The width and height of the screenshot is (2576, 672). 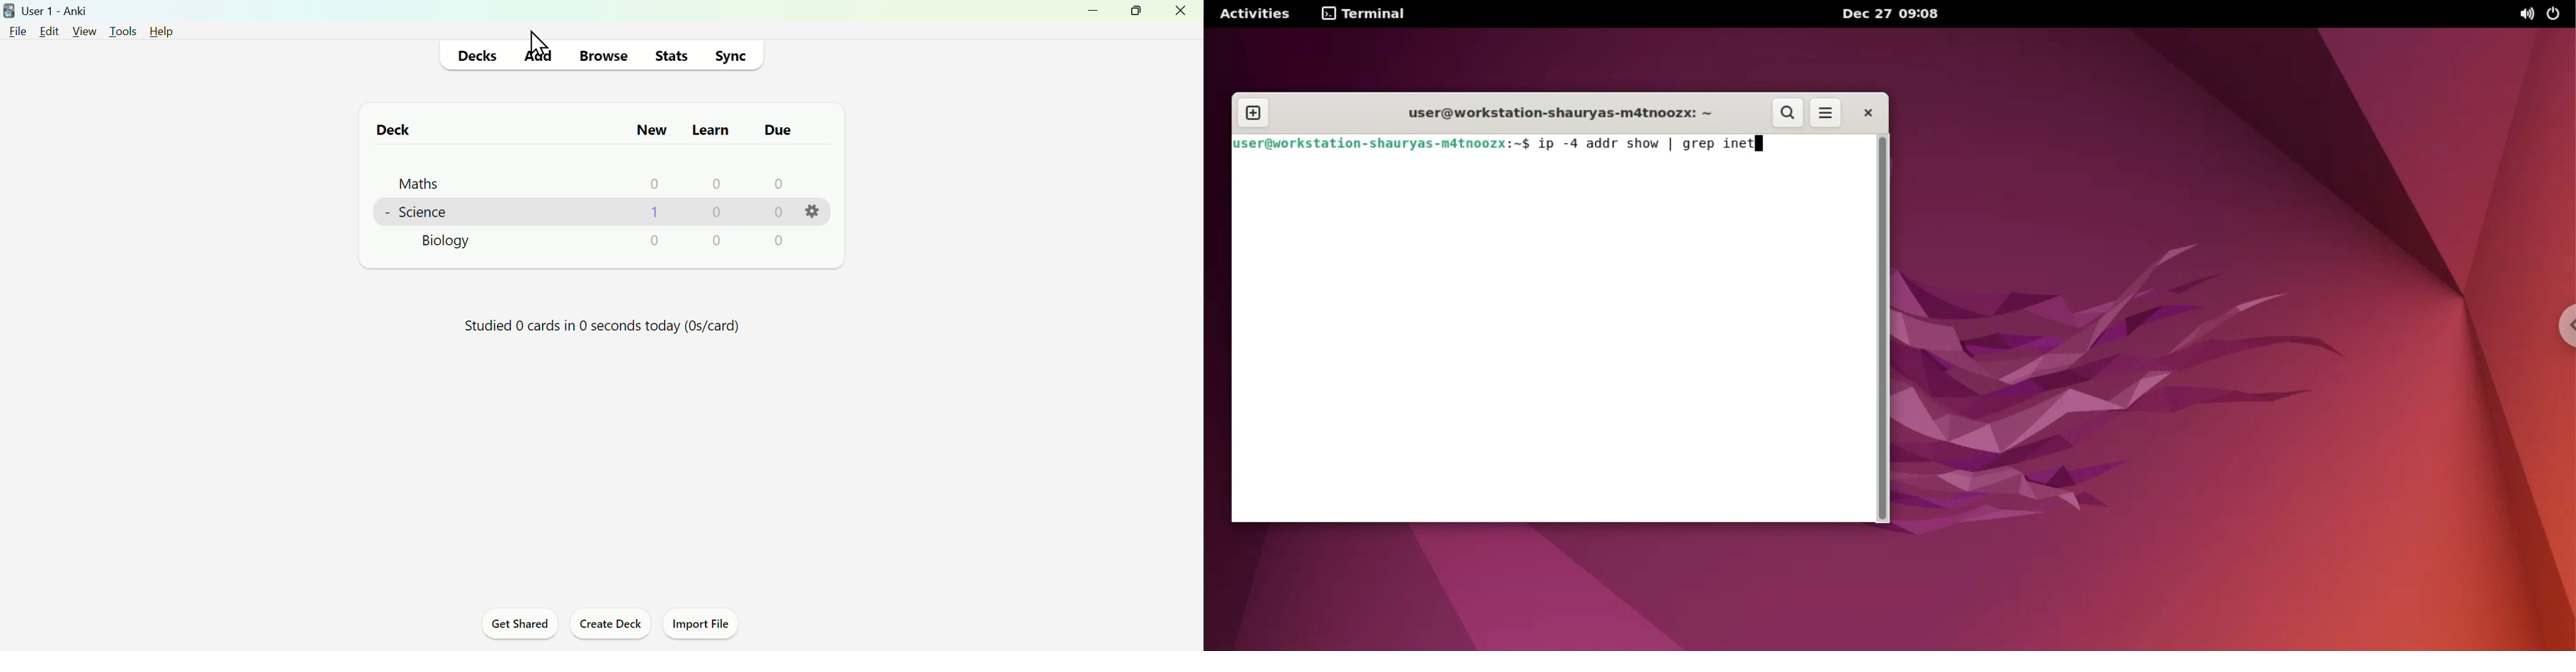 What do you see at coordinates (715, 240) in the screenshot?
I see `settings` at bounding box center [715, 240].